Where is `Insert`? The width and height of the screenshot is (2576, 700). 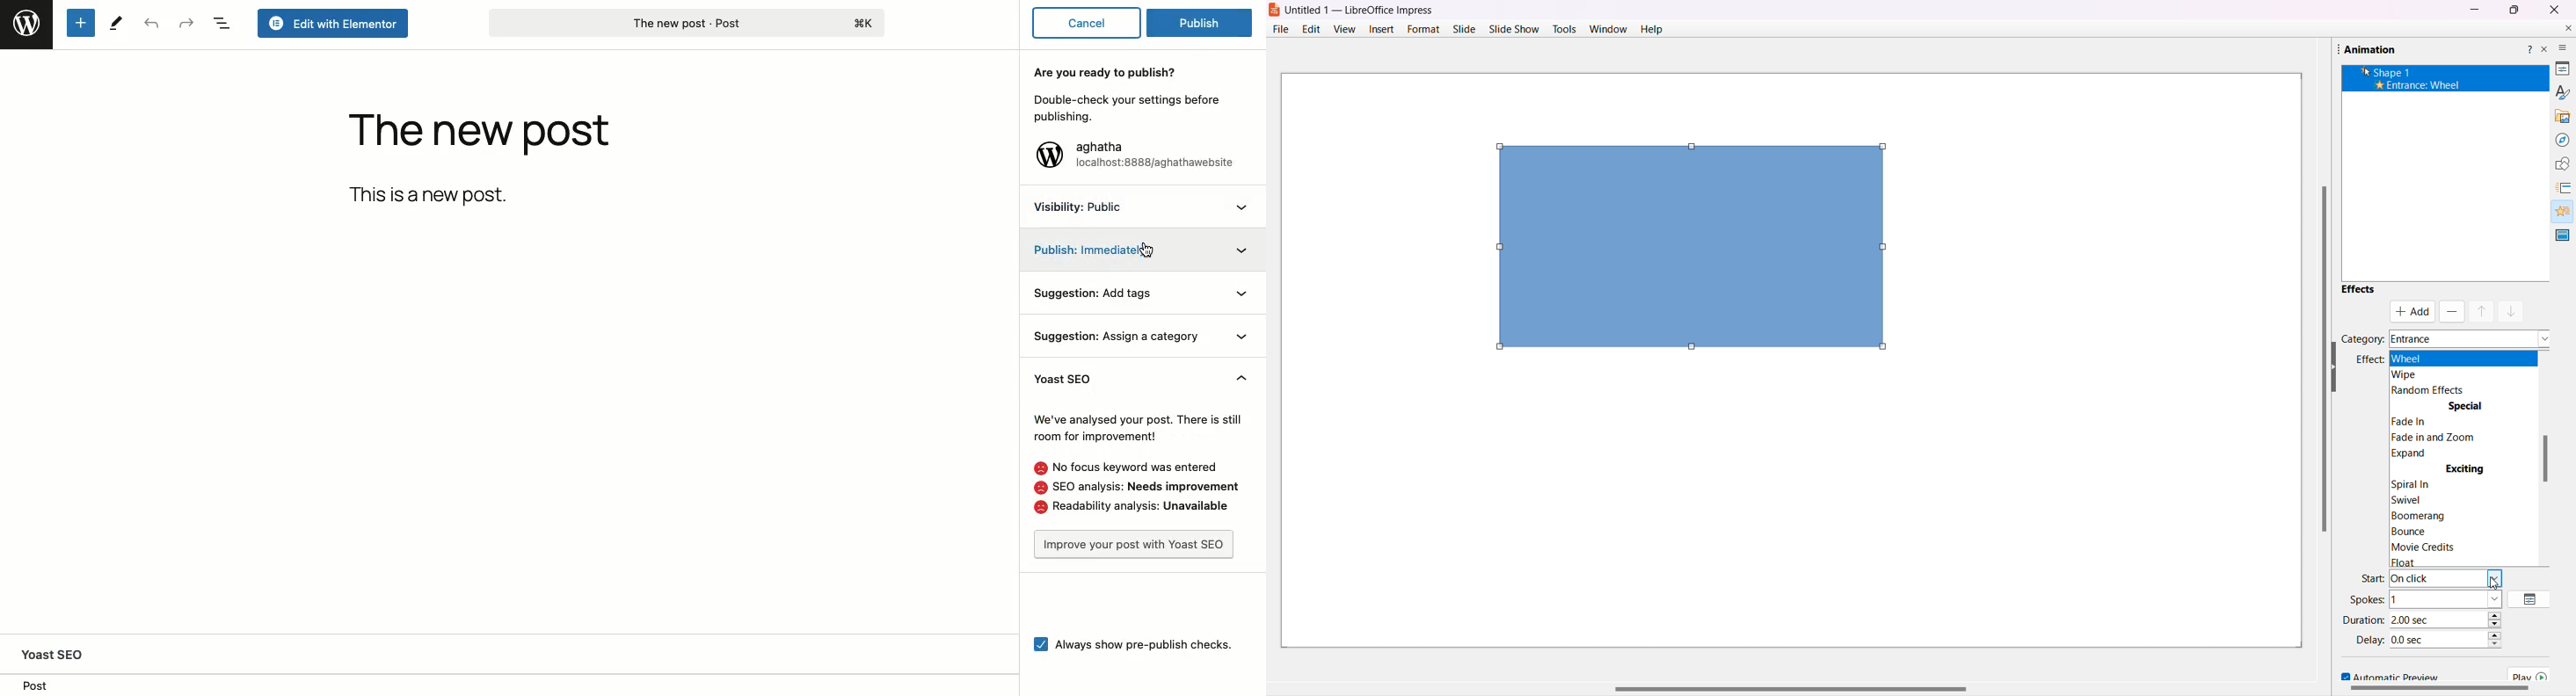
Insert is located at coordinates (1380, 29).